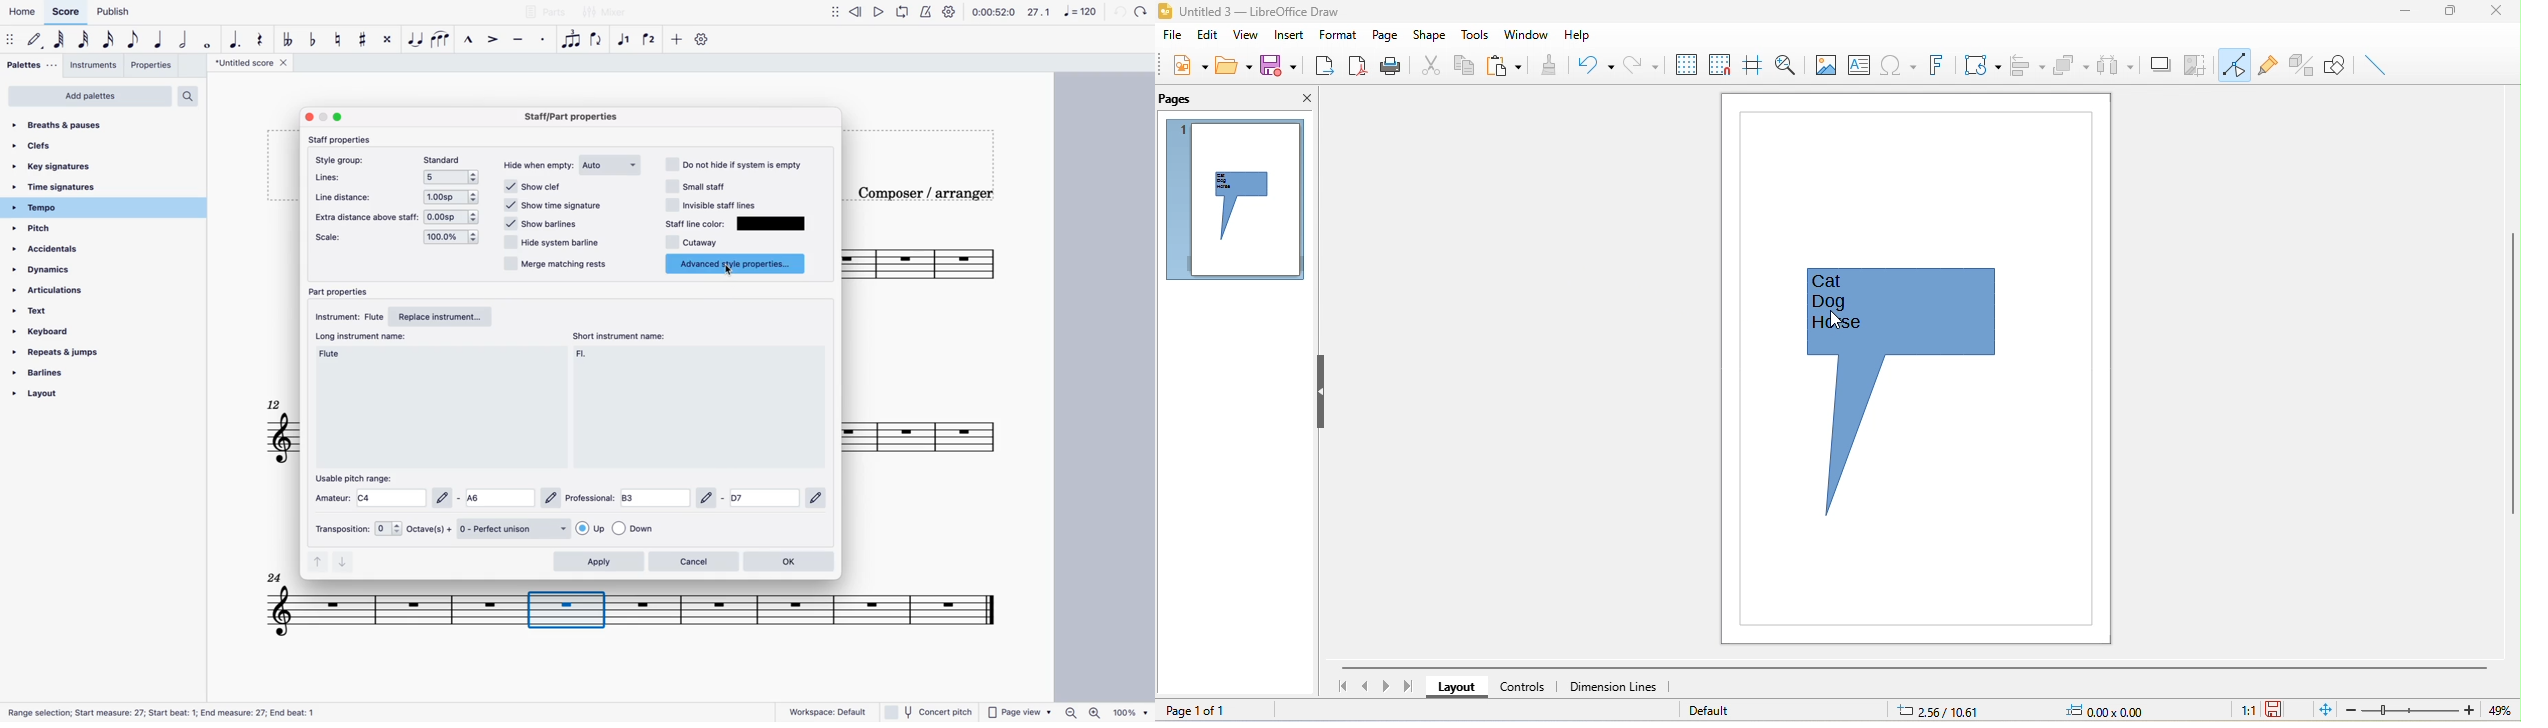 The image size is (2548, 728). I want to click on merge matching rests, so click(558, 267).